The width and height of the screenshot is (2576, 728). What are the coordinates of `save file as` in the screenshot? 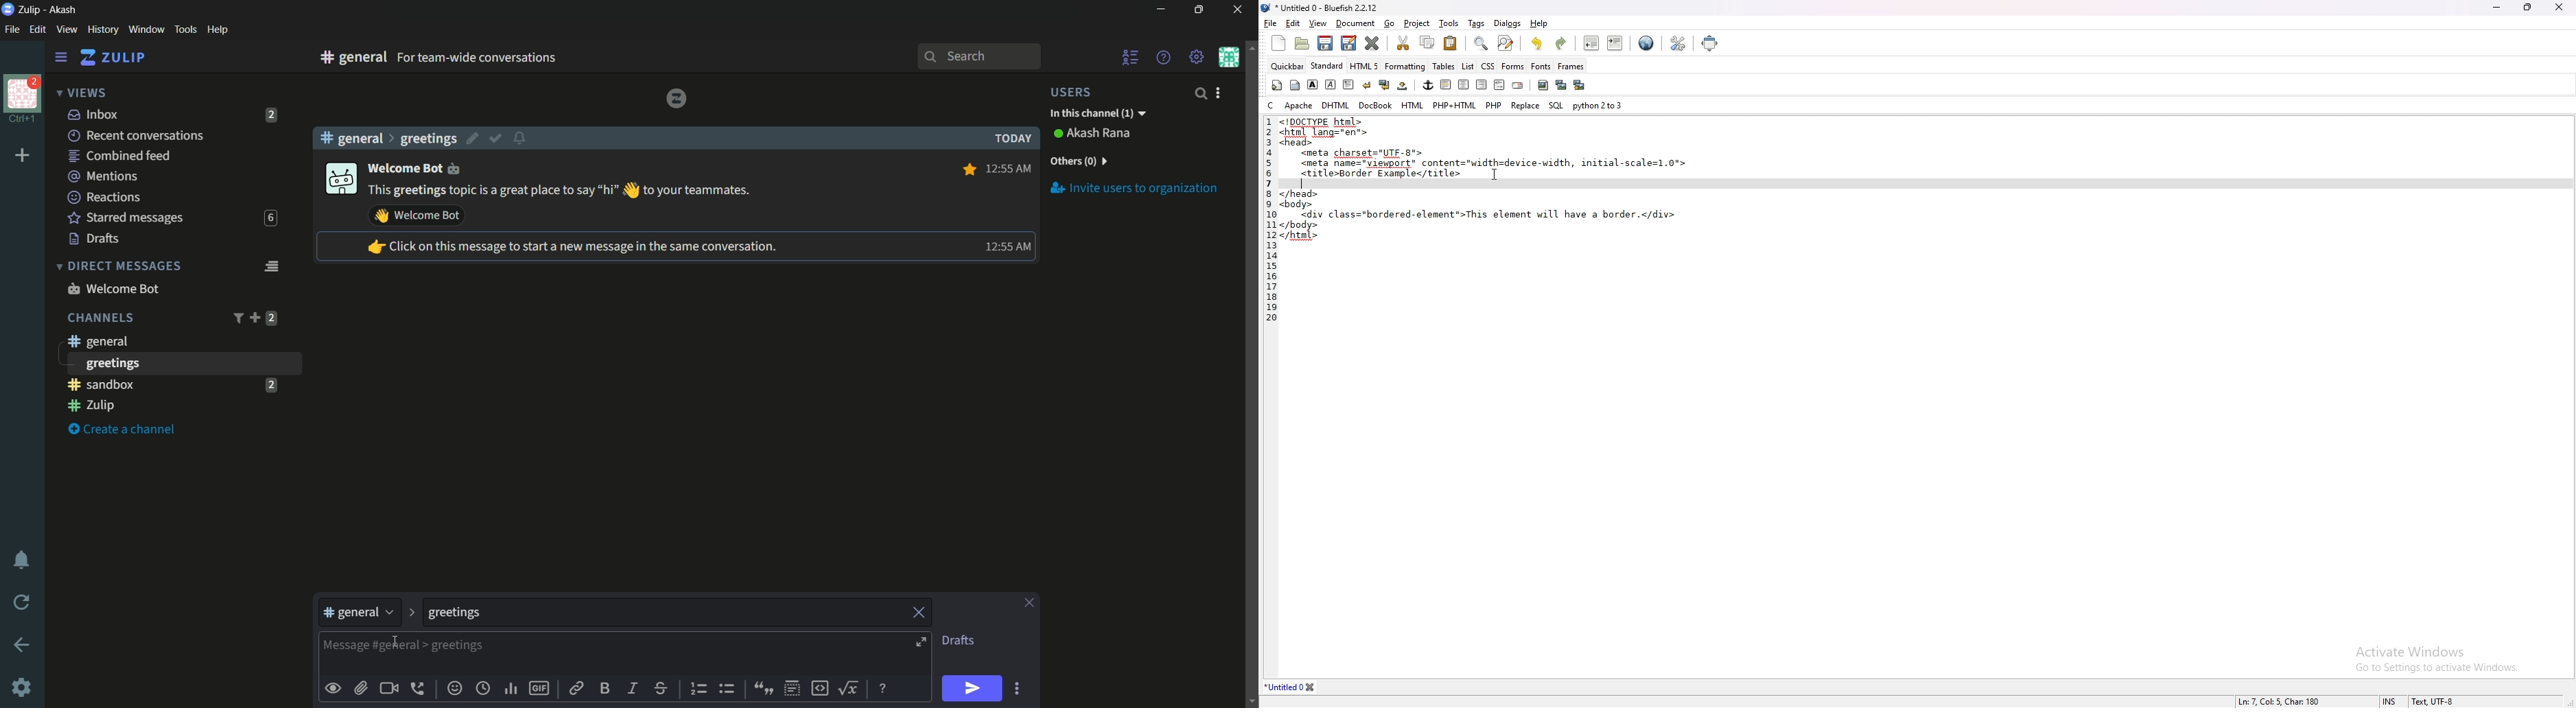 It's located at (1349, 43).